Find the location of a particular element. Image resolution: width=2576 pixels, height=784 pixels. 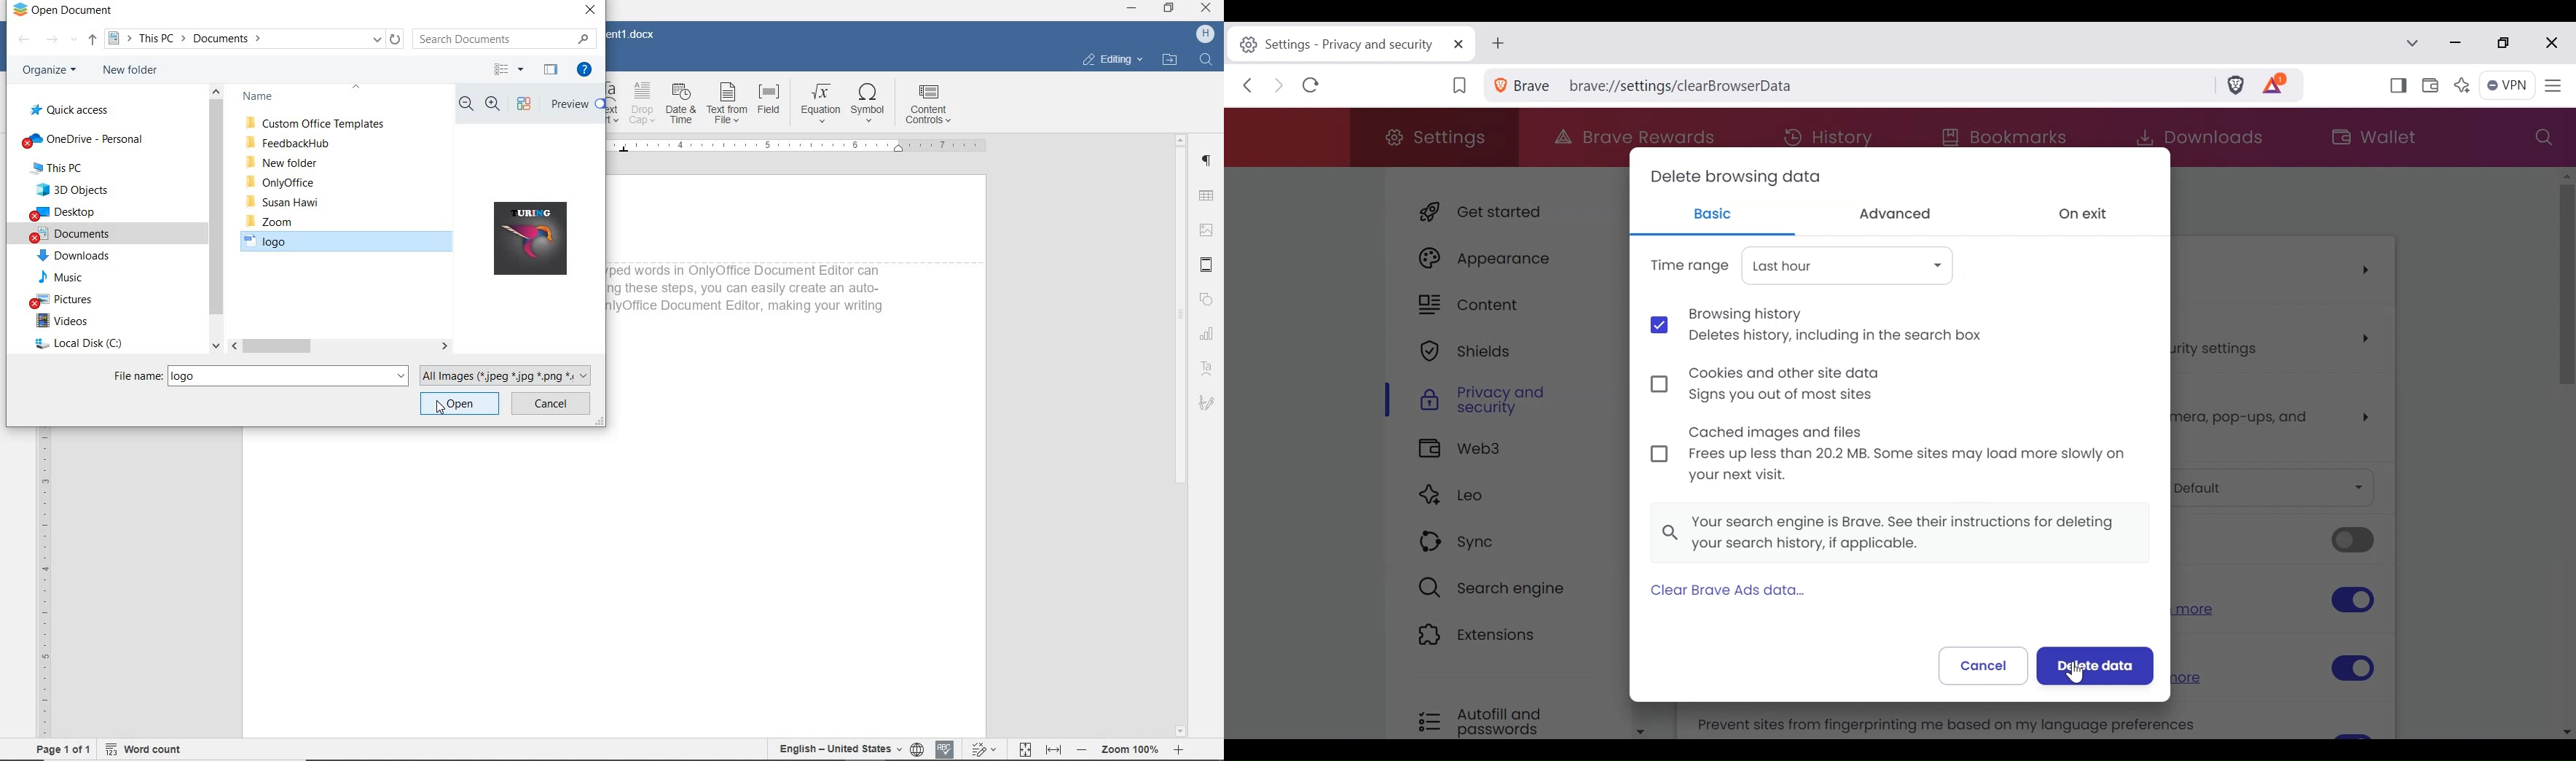

FIELD is located at coordinates (769, 106).